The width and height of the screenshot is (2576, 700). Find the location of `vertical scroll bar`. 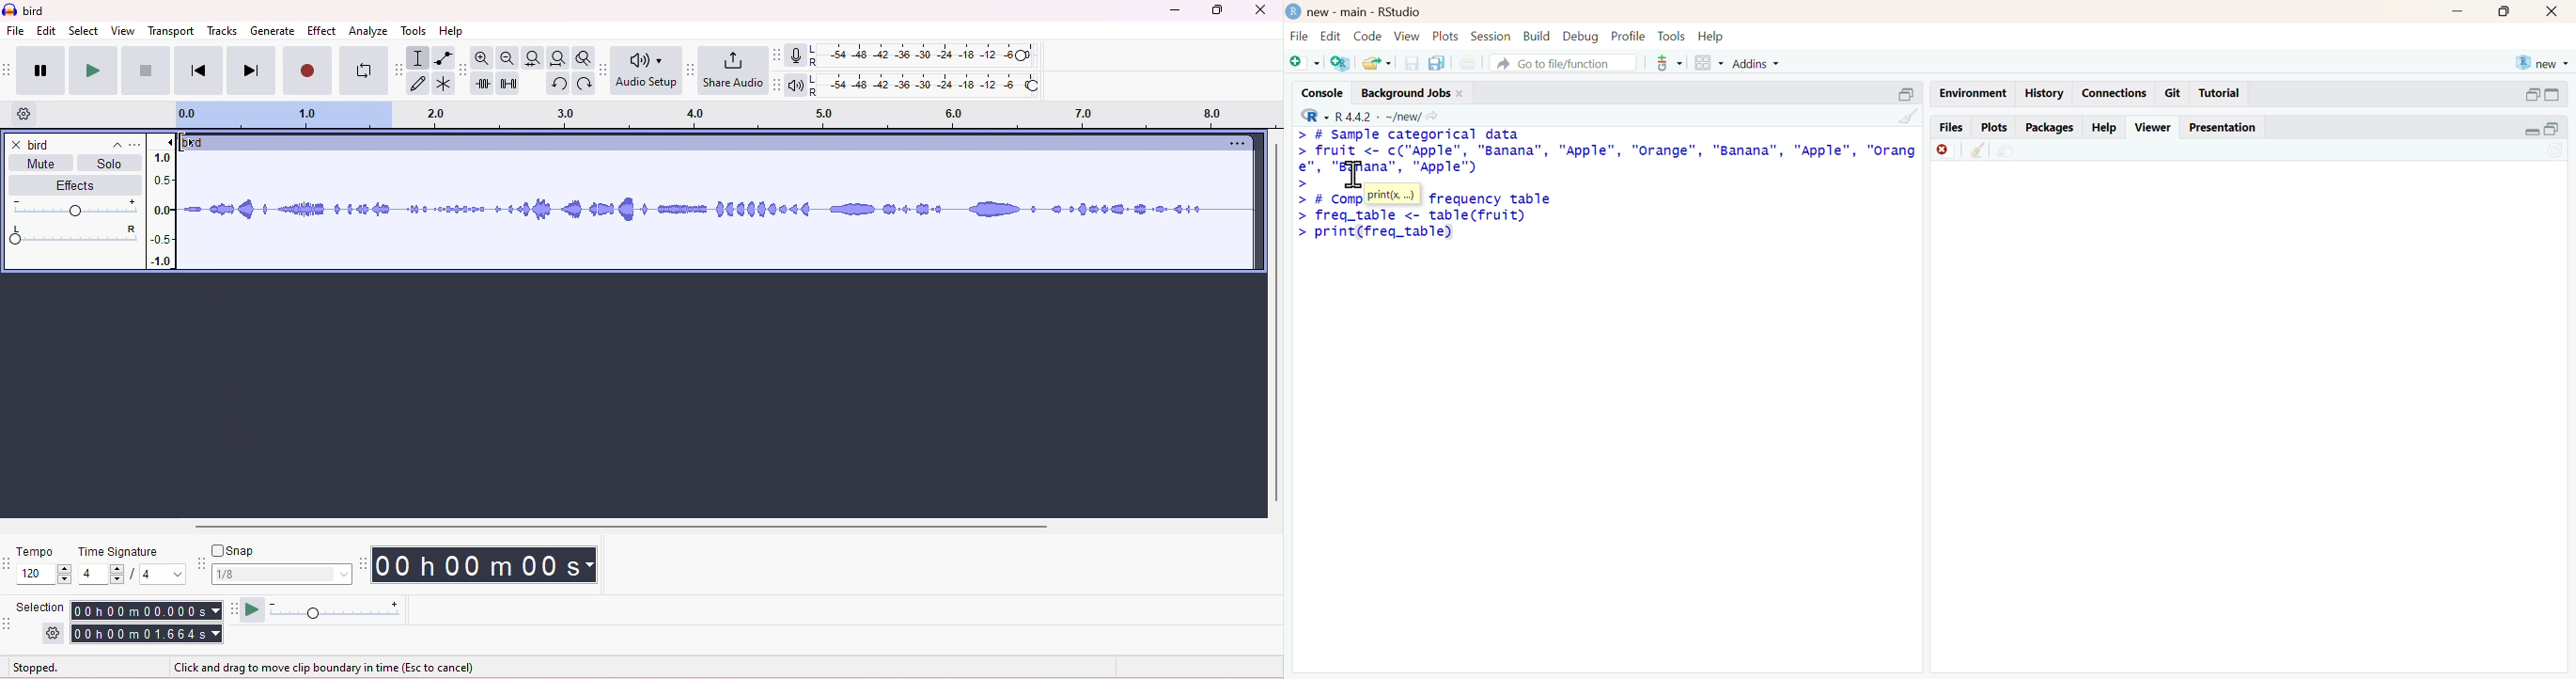

vertical scroll bar is located at coordinates (1274, 324).